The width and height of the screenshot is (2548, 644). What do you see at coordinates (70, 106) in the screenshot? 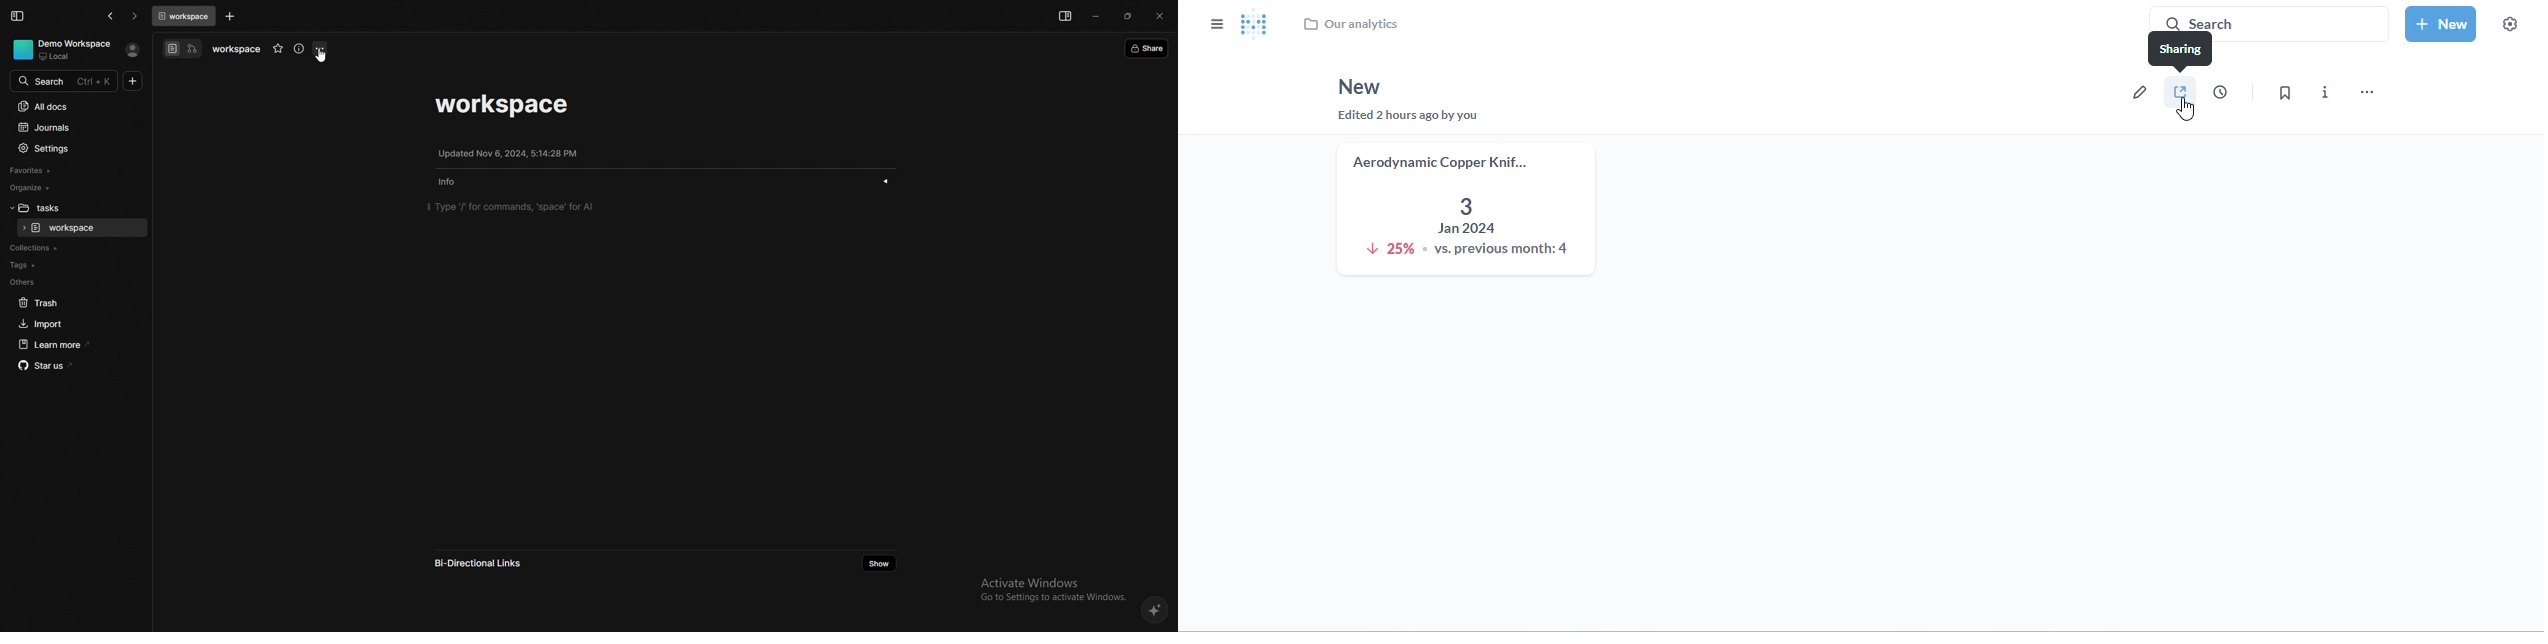
I see `all docs` at bounding box center [70, 106].